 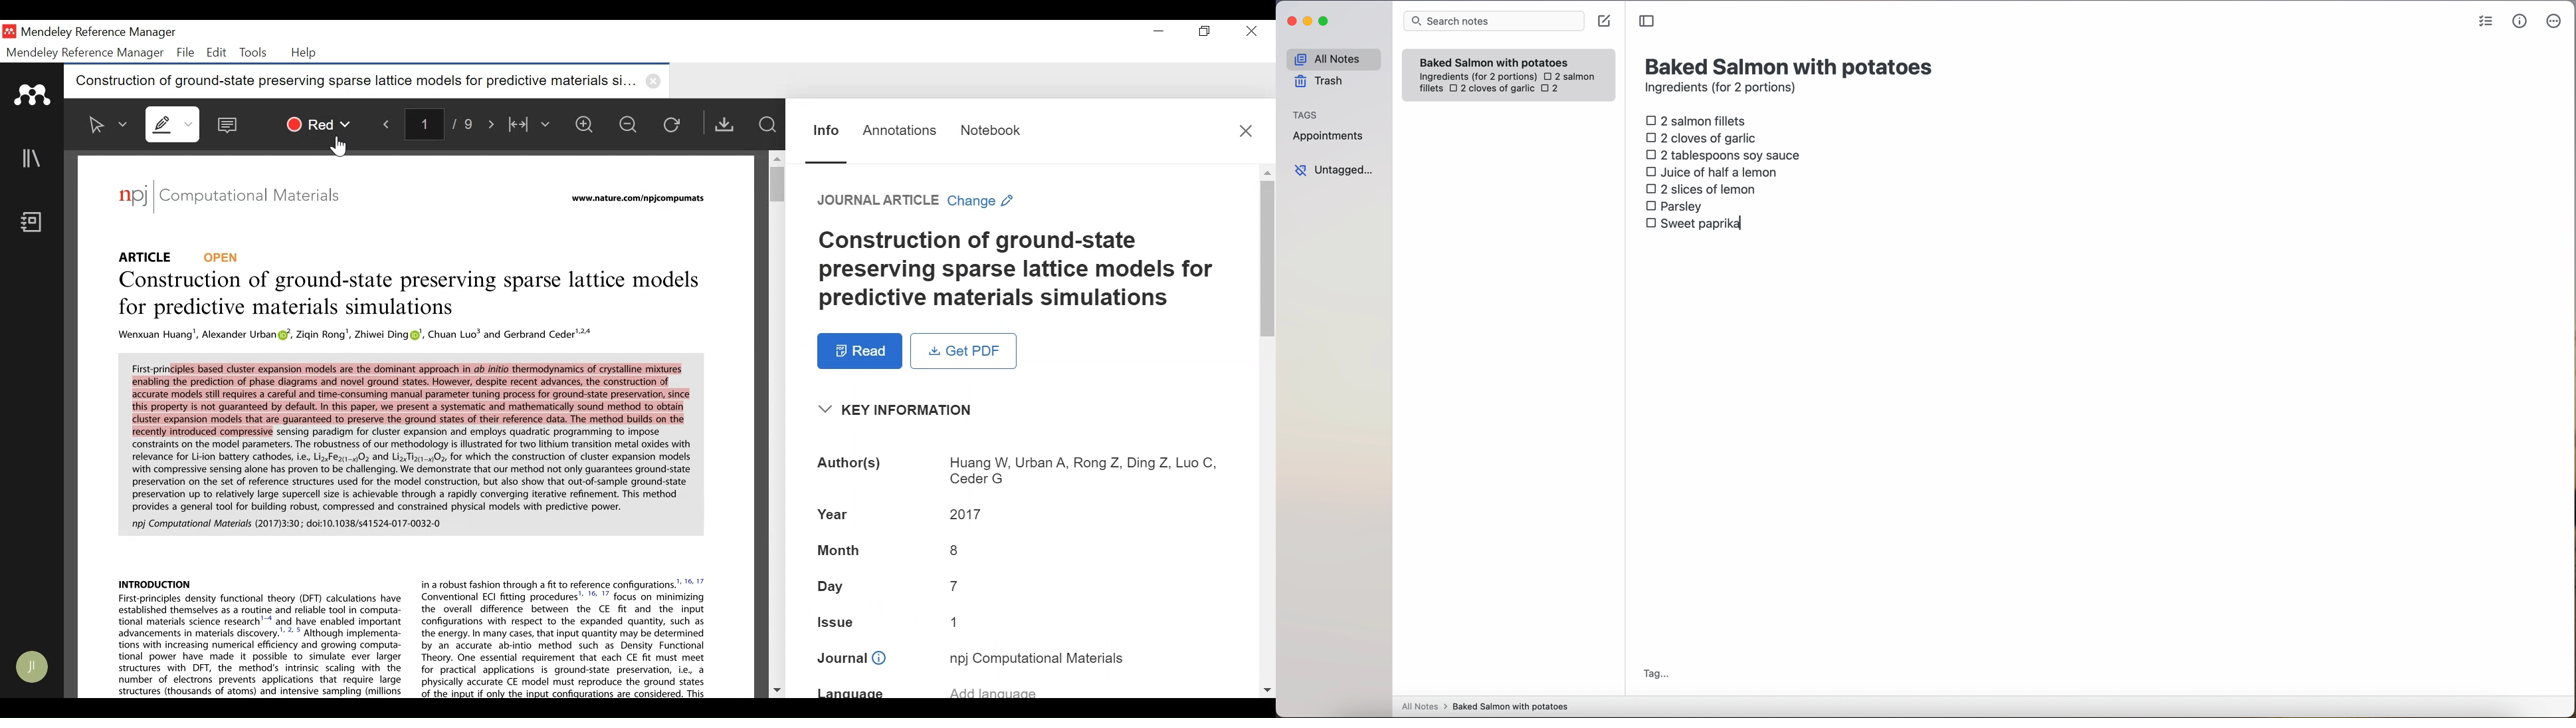 What do you see at coordinates (957, 622) in the screenshot?
I see `1` at bounding box center [957, 622].